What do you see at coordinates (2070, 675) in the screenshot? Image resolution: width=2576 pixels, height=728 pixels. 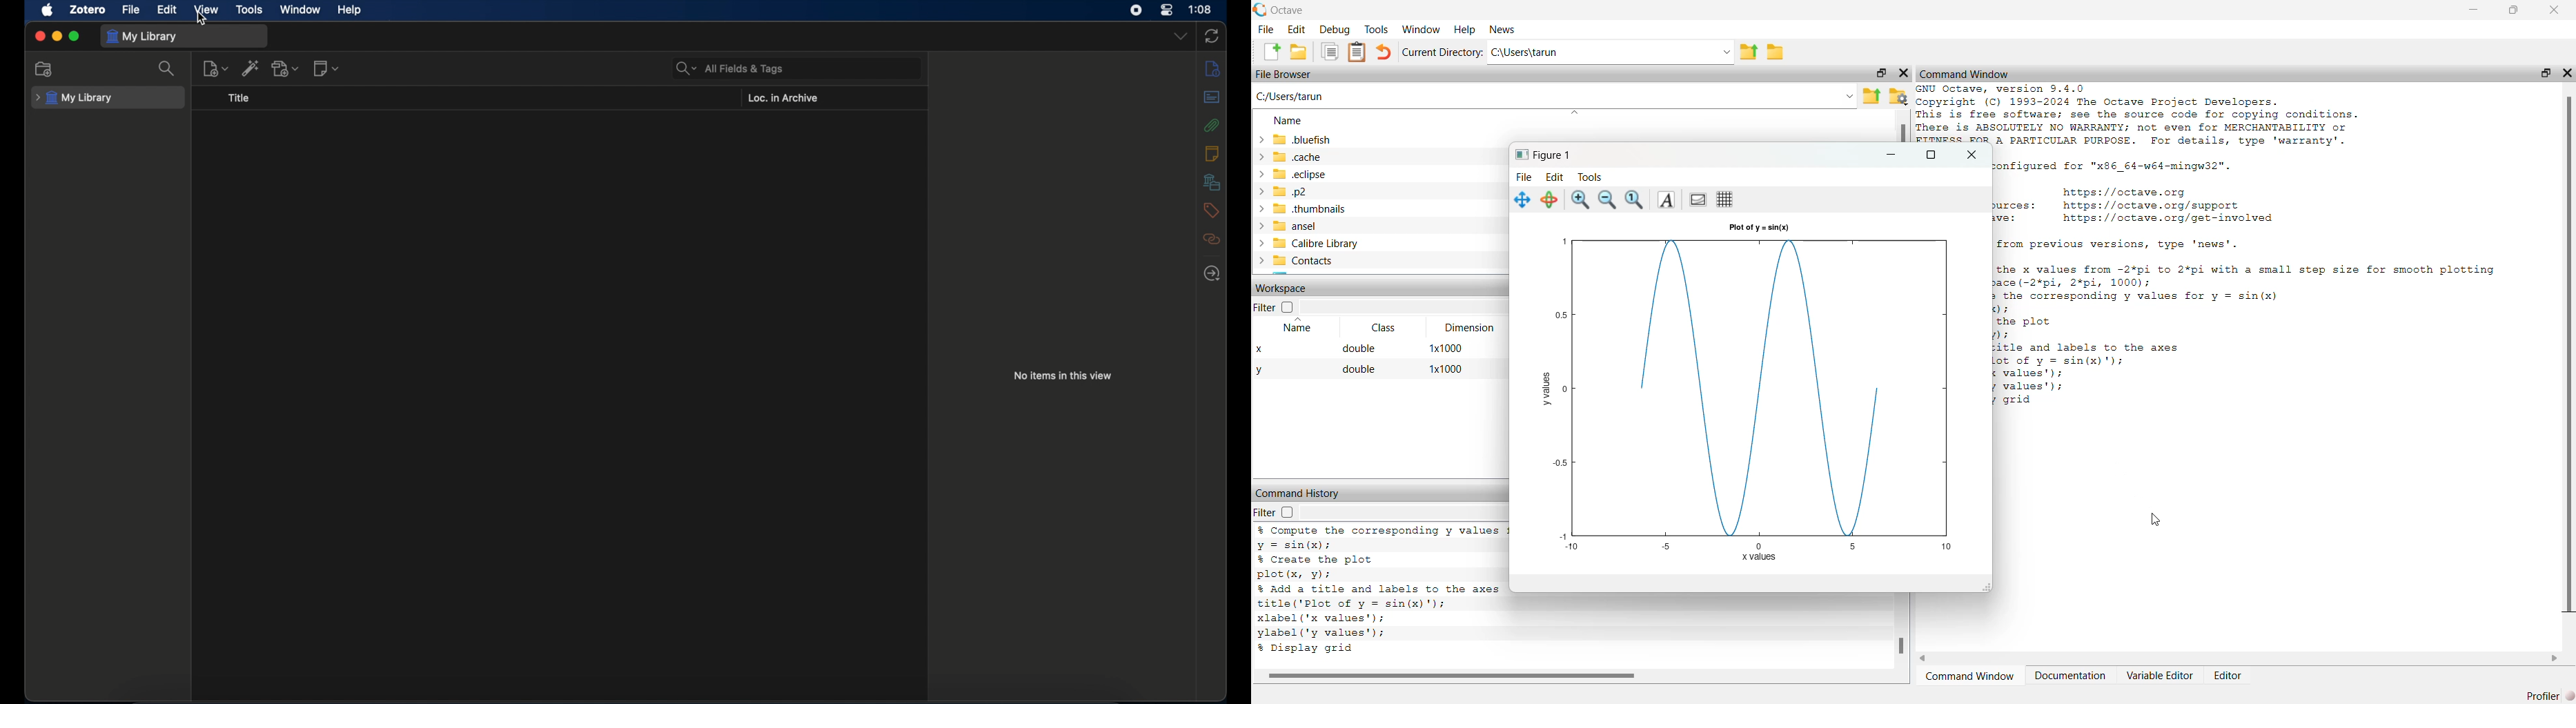 I see `Documentation` at bounding box center [2070, 675].